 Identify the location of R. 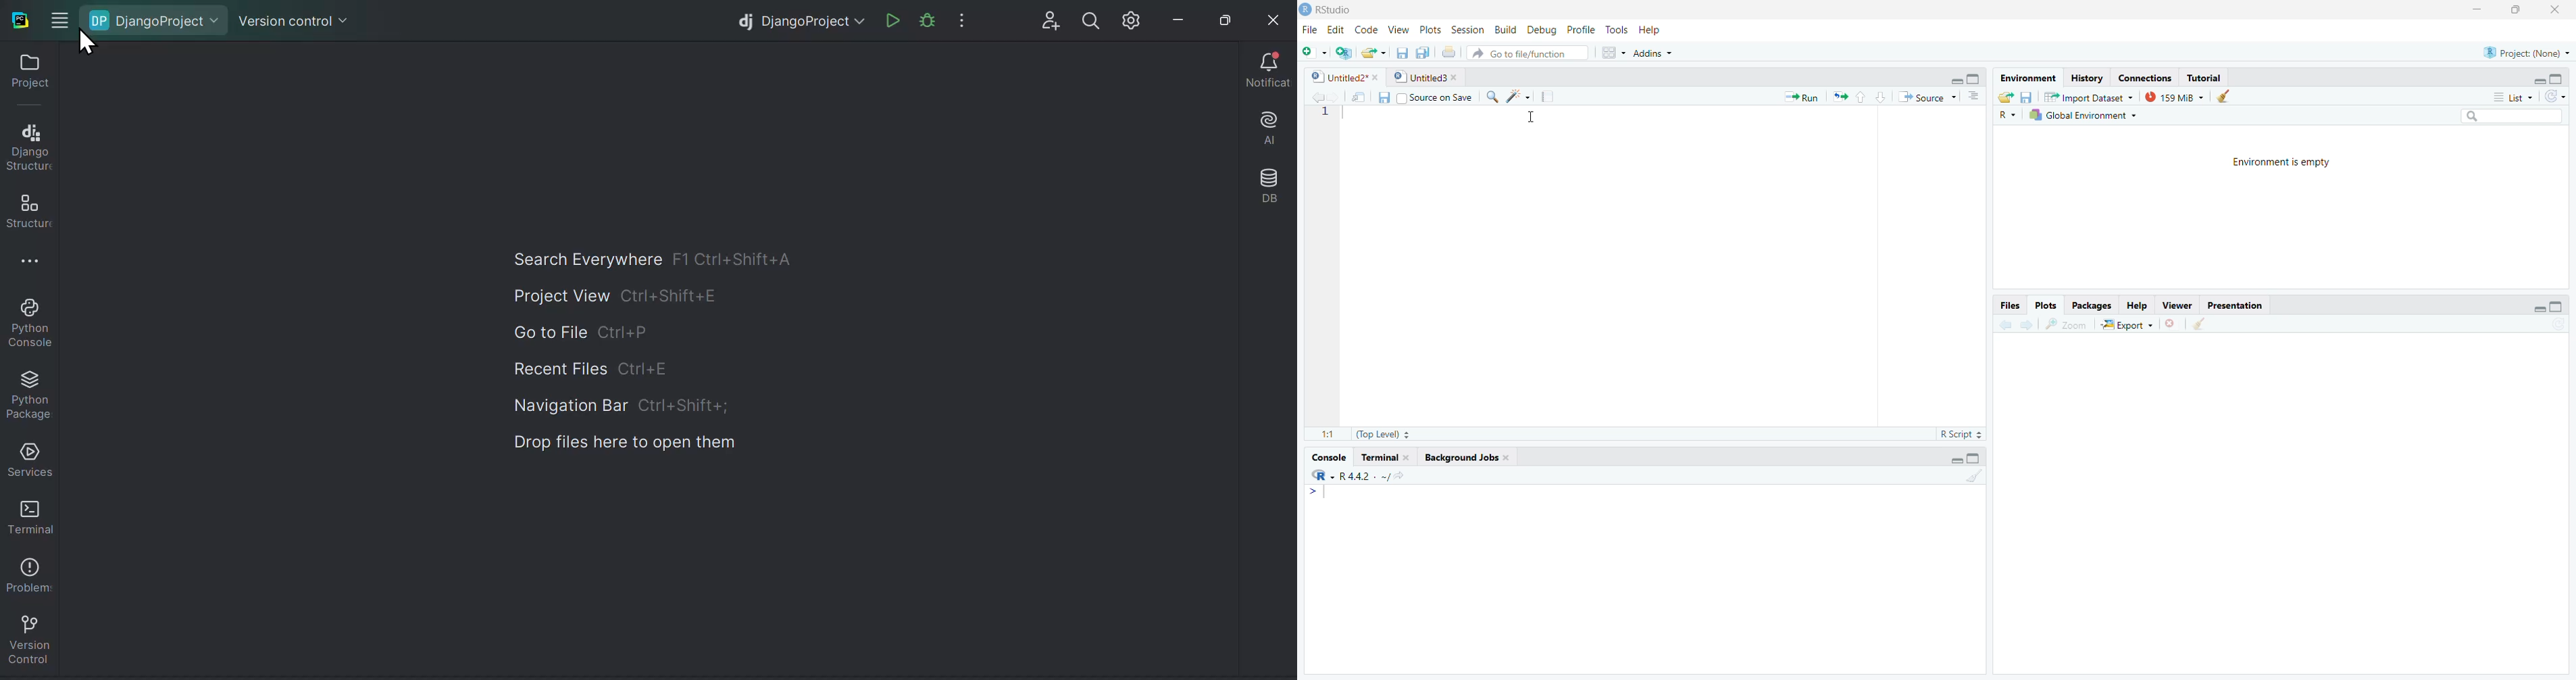
(2008, 115).